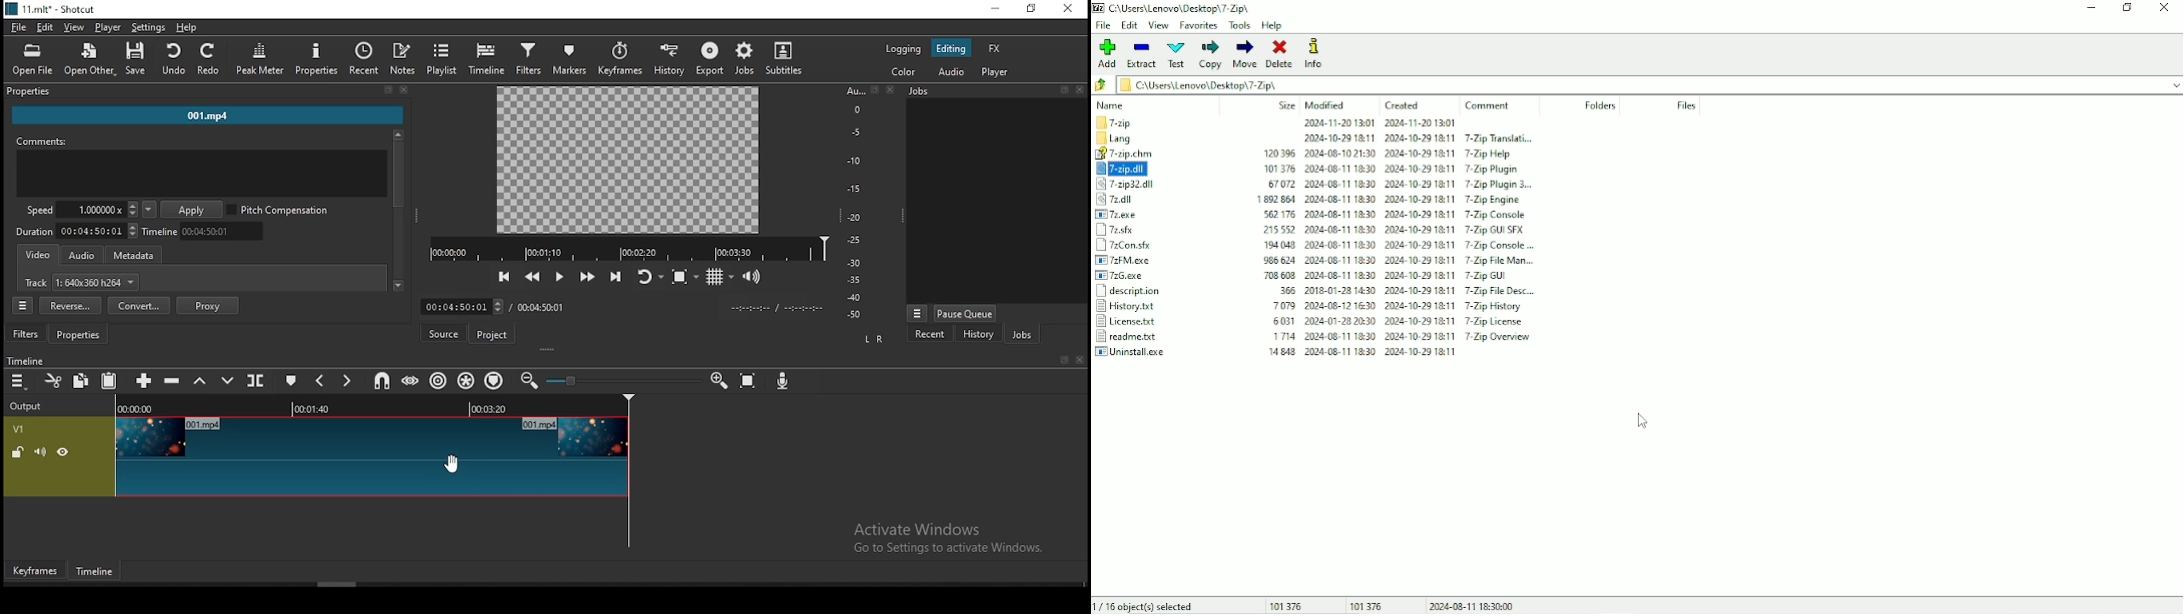 The width and height of the screenshot is (2184, 616). I want to click on lift, so click(201, 380).